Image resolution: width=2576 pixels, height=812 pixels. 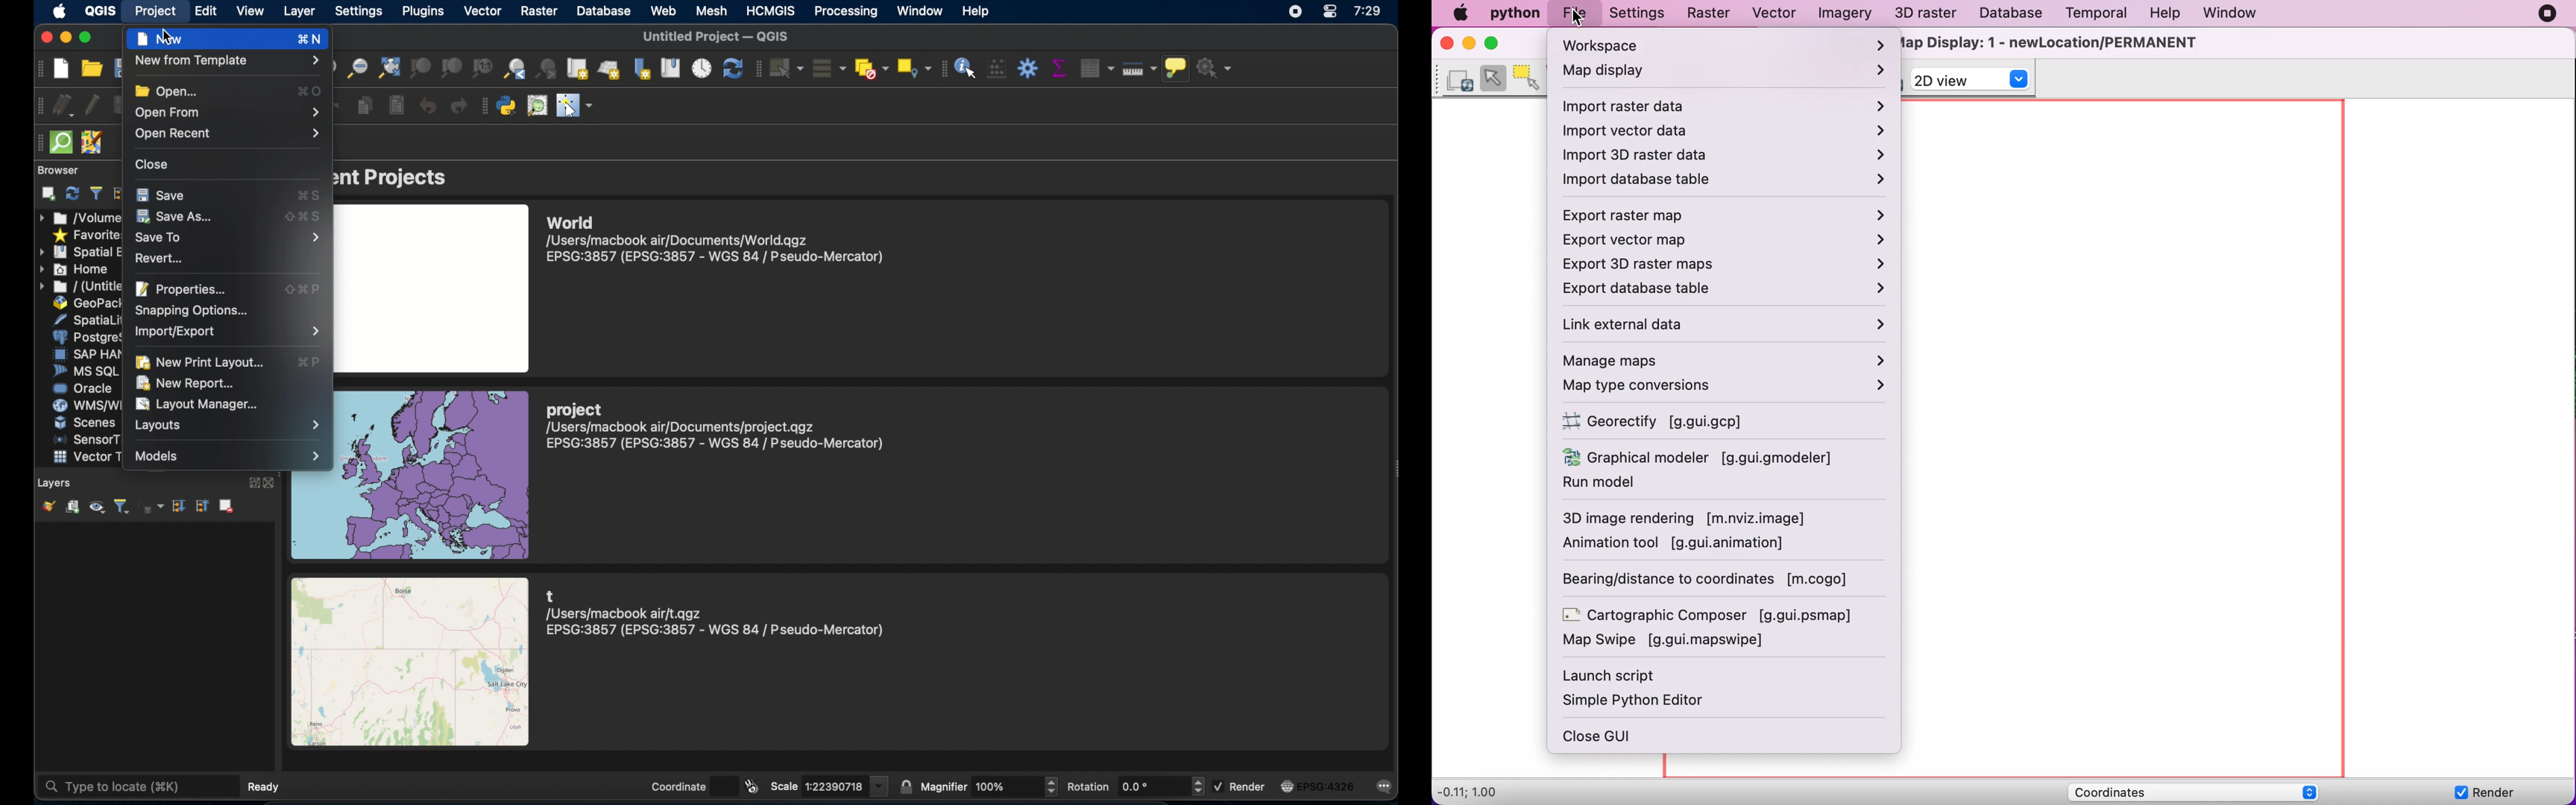 I want to click on new map view, so click(x=578, y=69).